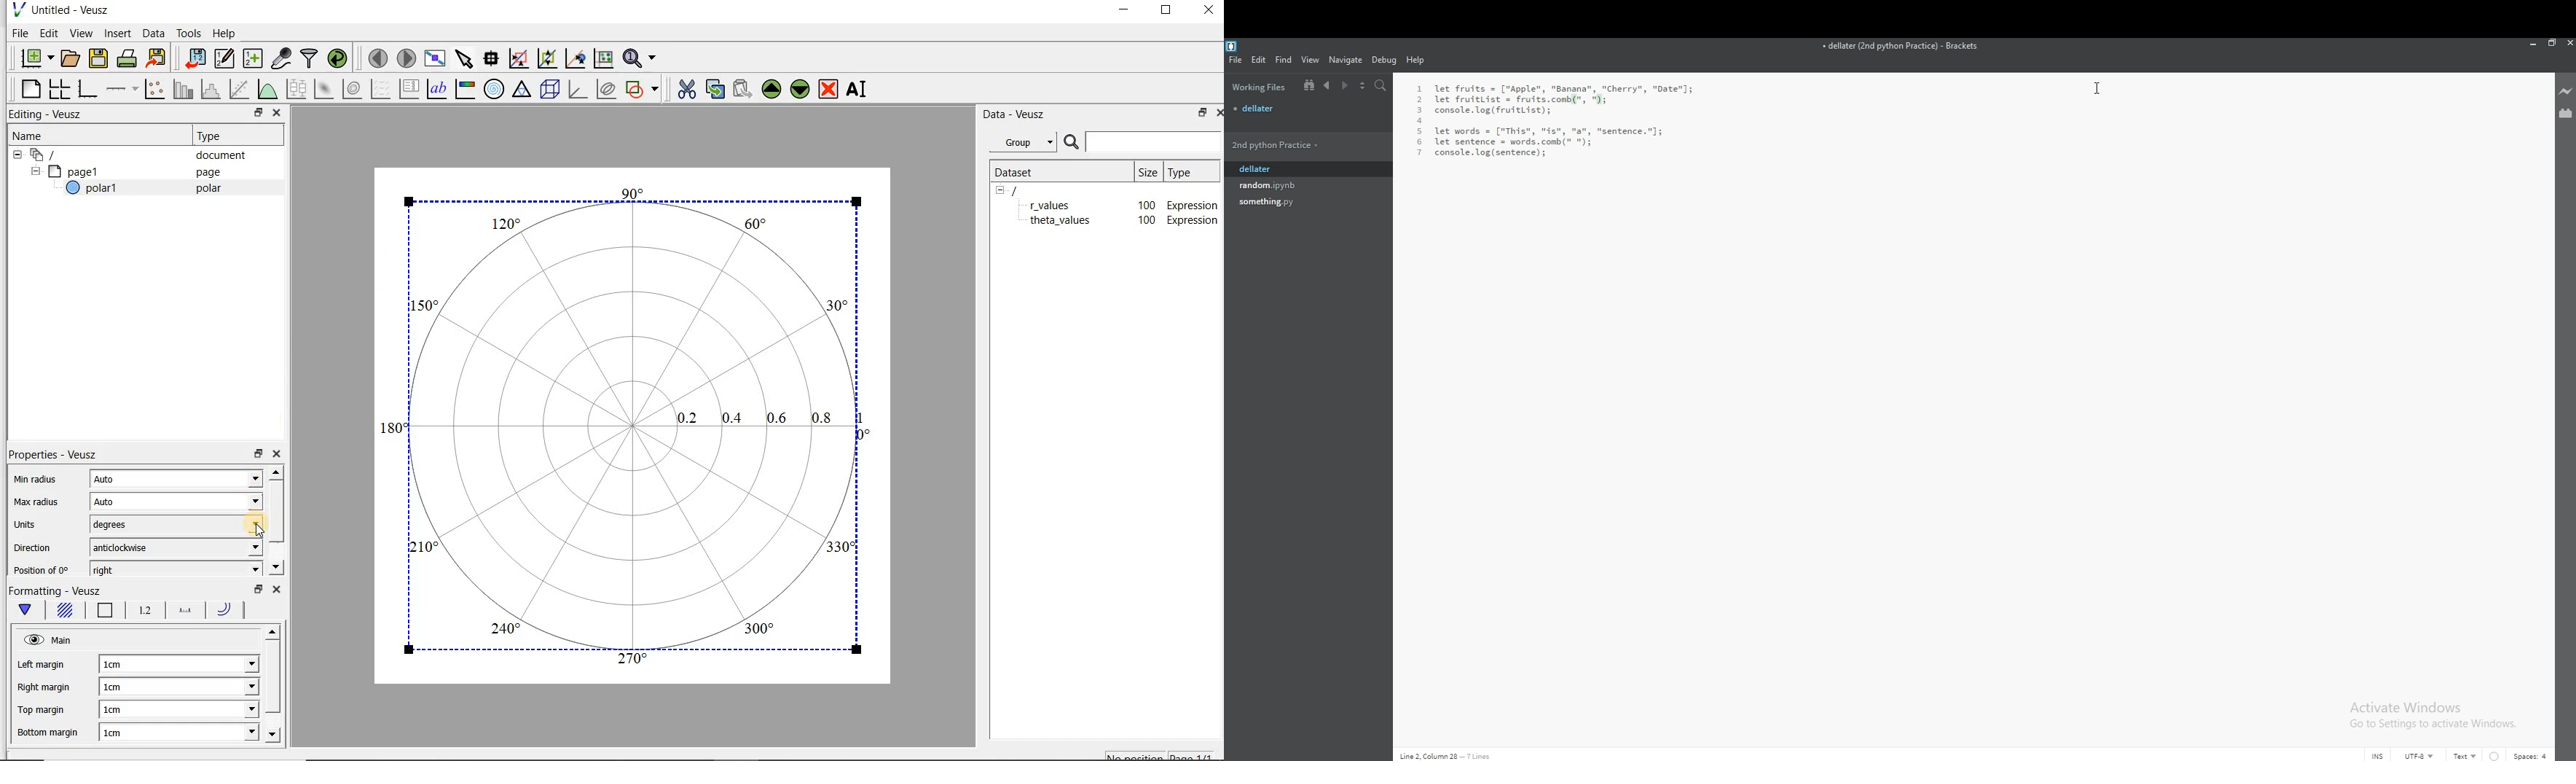 Image resolution: width=2576 pixels, height=784 pixels. I want to click on 3d scene, so click(551, 90).